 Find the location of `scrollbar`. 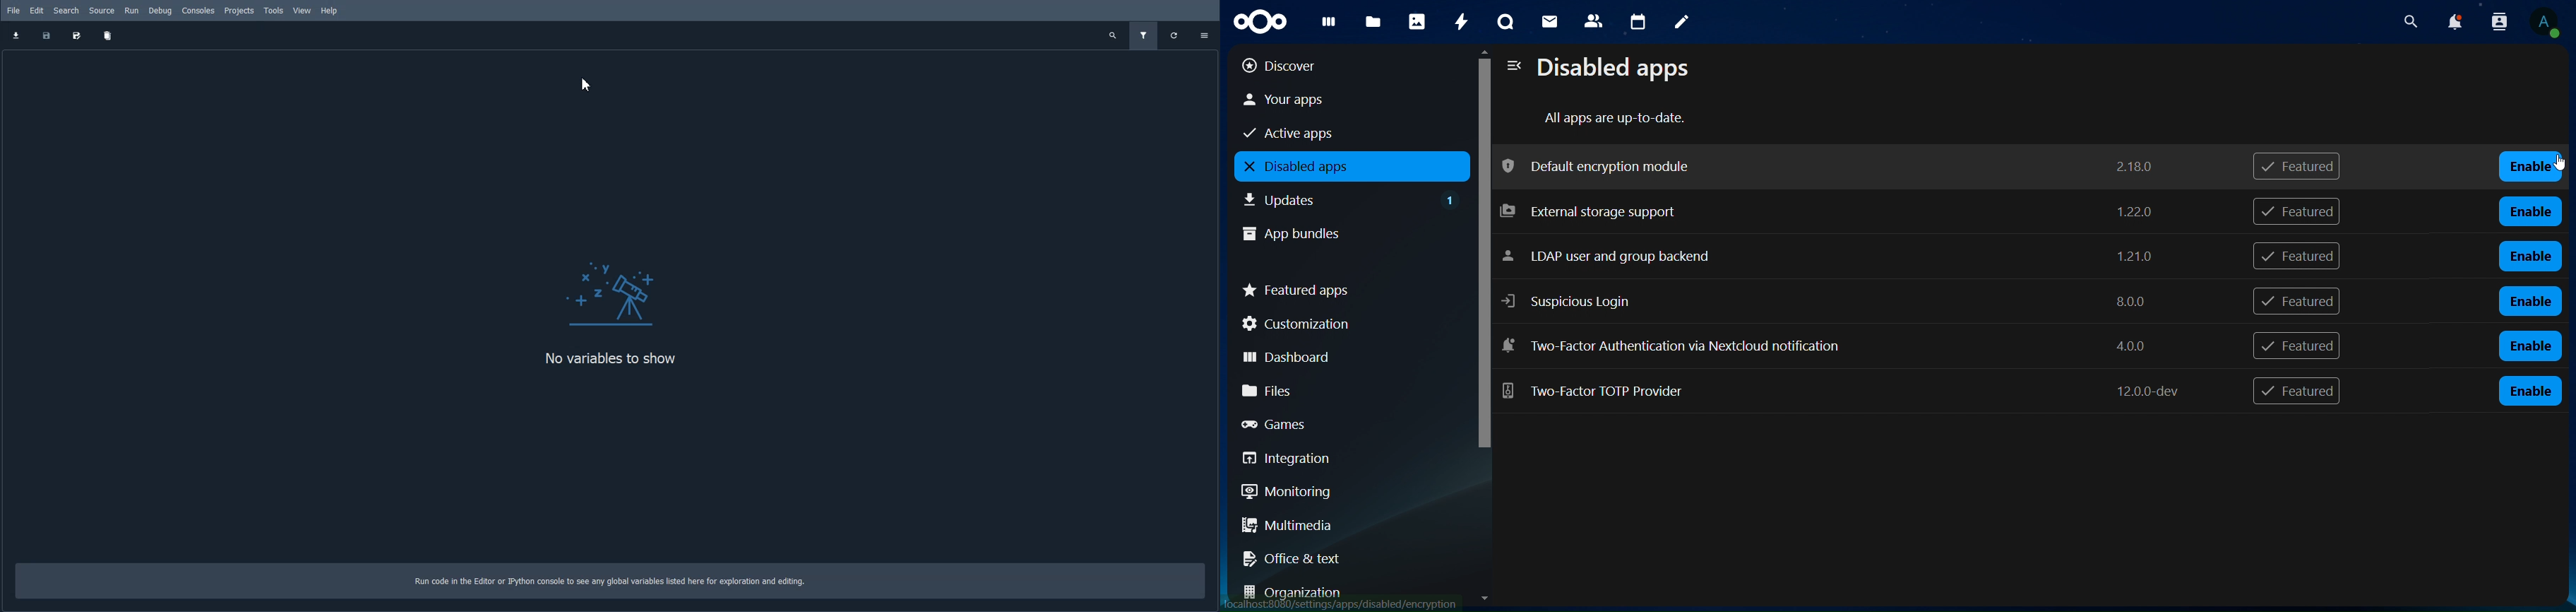

scrollbar is located at coordinates (1481, 266).